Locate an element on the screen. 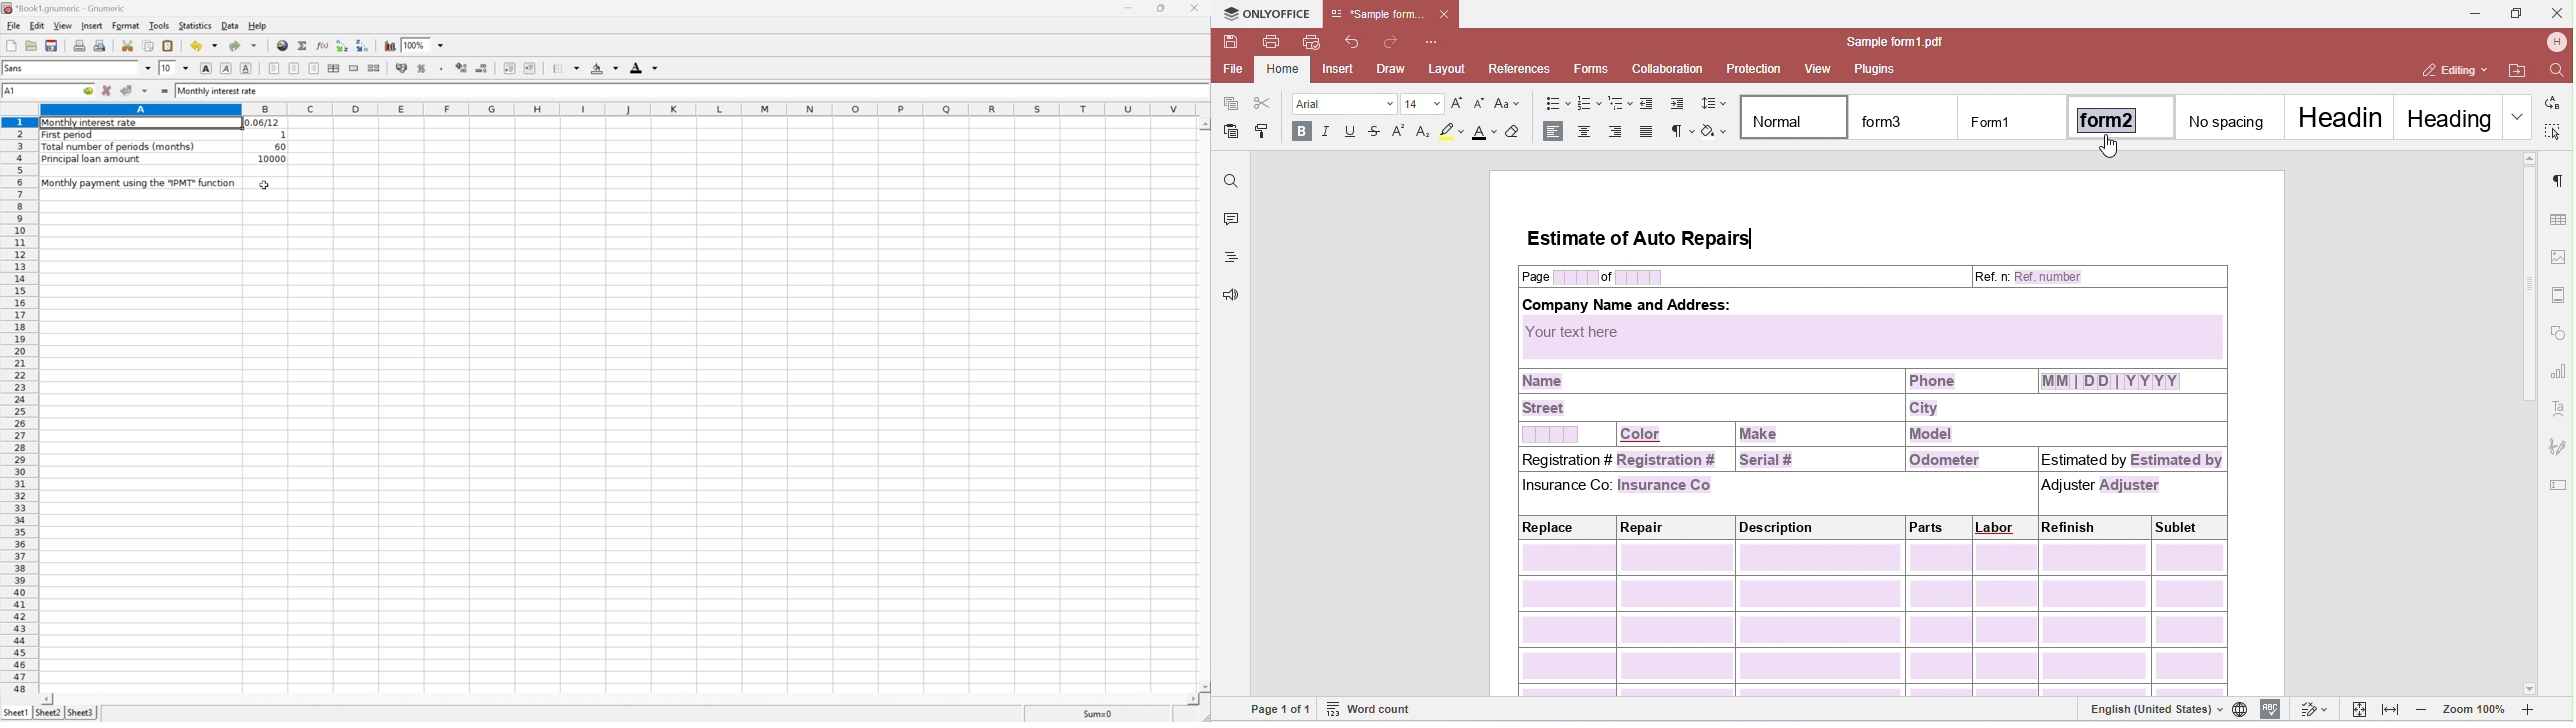 Image resolution: width=2576 pixels, height=728 pixels. First period is located at coordinates (70, 134).